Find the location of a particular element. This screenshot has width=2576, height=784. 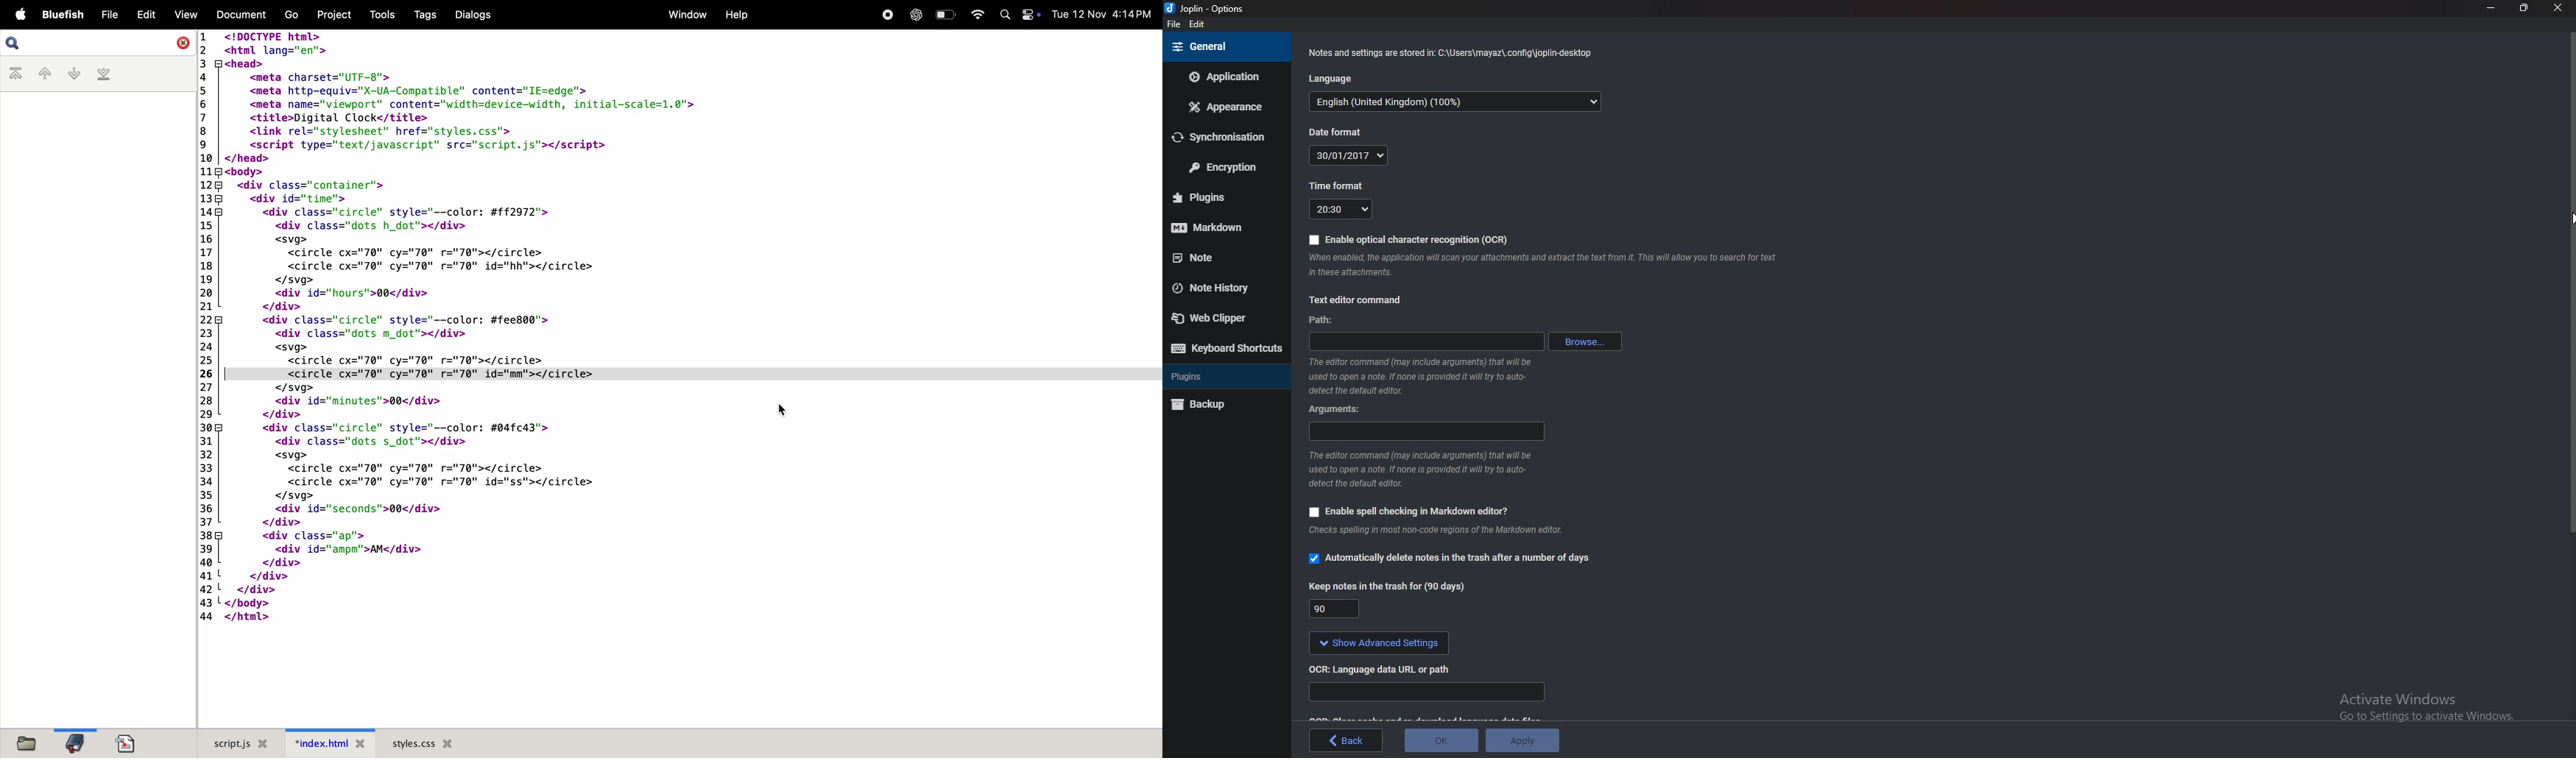

Web clipper is located at coordinates (1219, 317).